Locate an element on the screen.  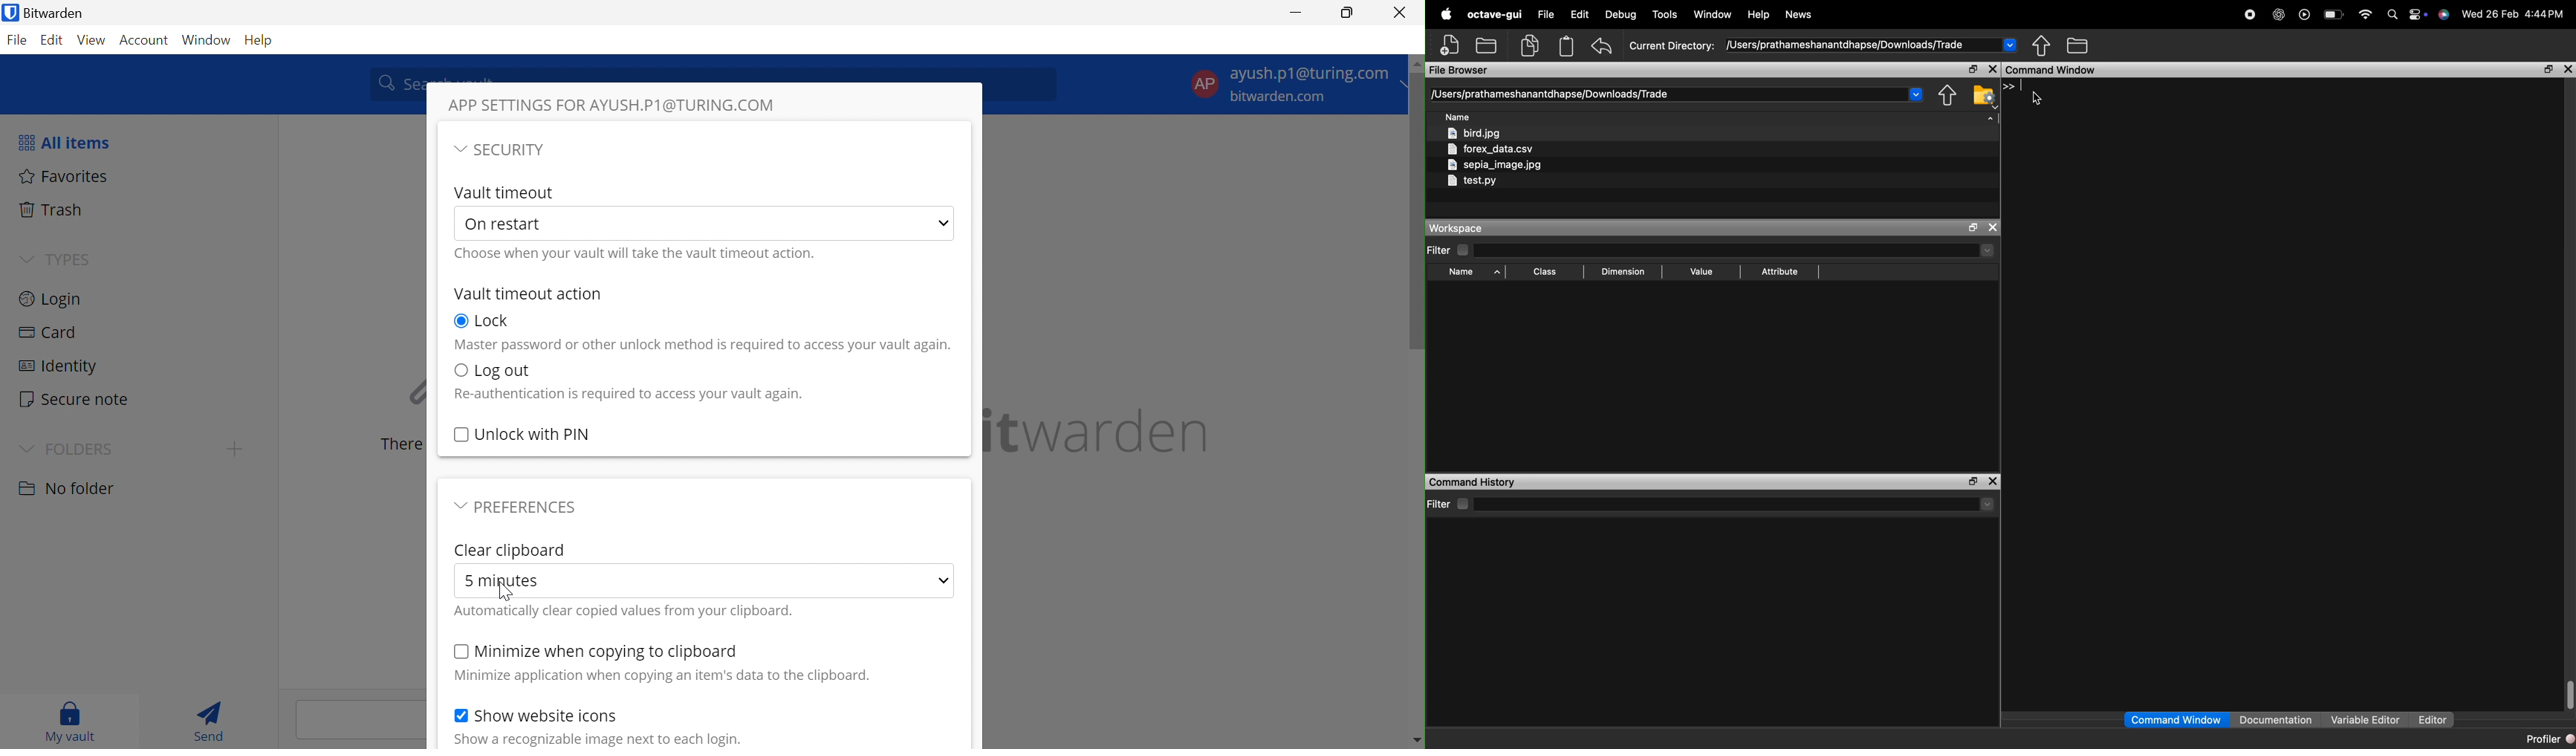
FOLDERS is located at coordinates (79, 451).